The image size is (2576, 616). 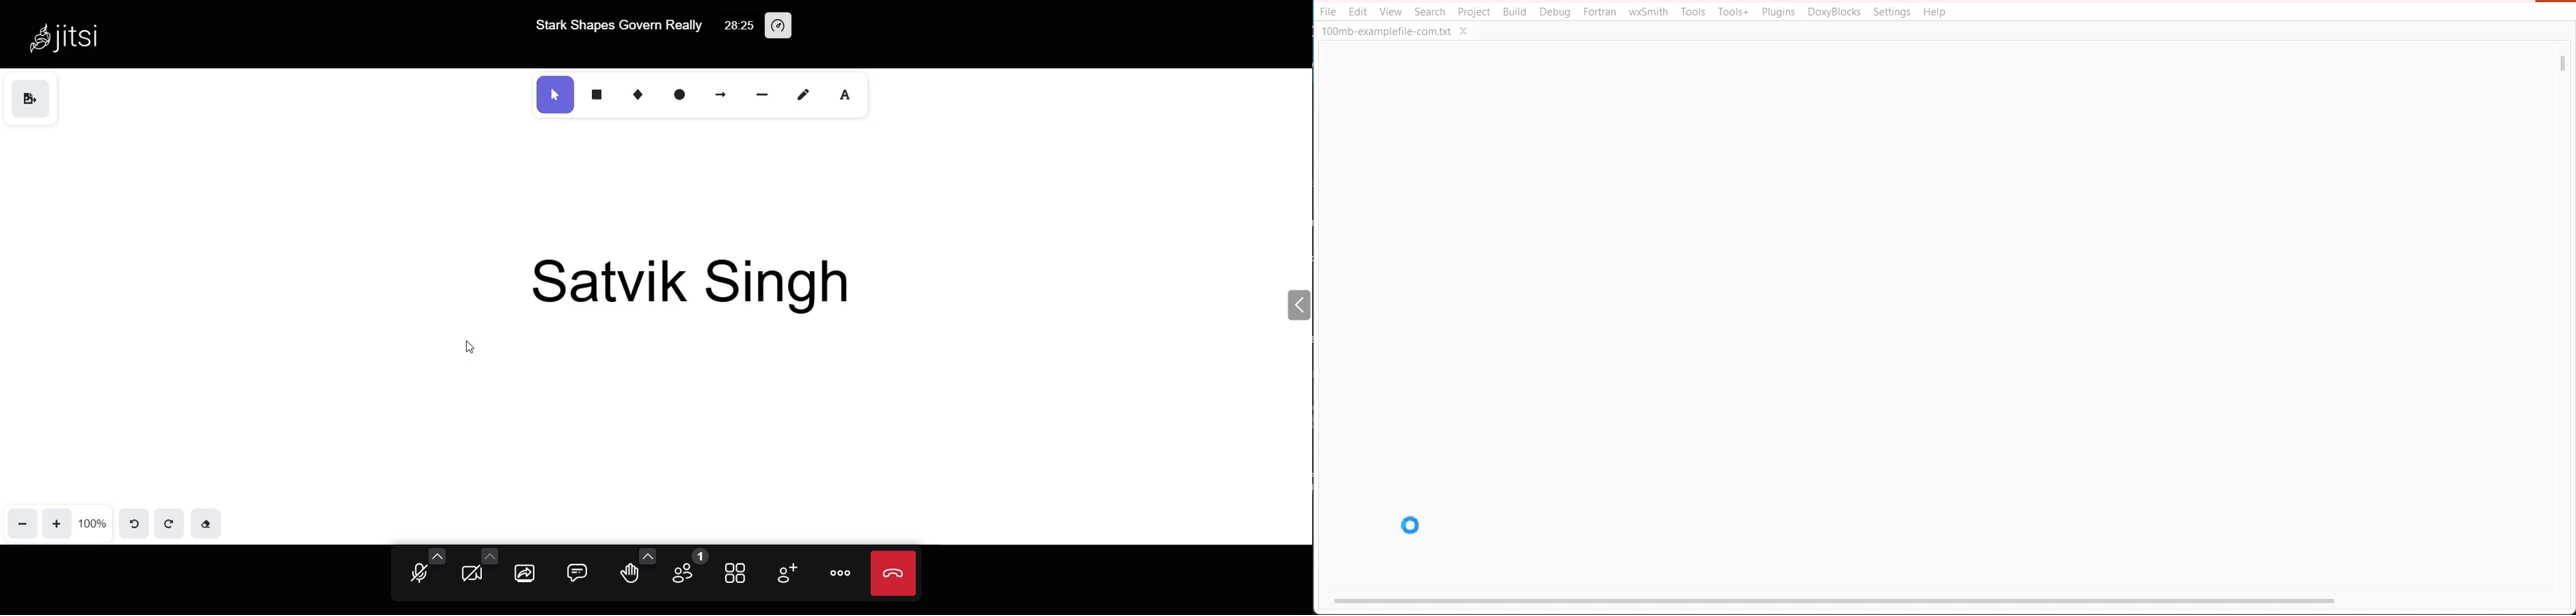 I want to click on Edit, so click(x=1358, y=12).